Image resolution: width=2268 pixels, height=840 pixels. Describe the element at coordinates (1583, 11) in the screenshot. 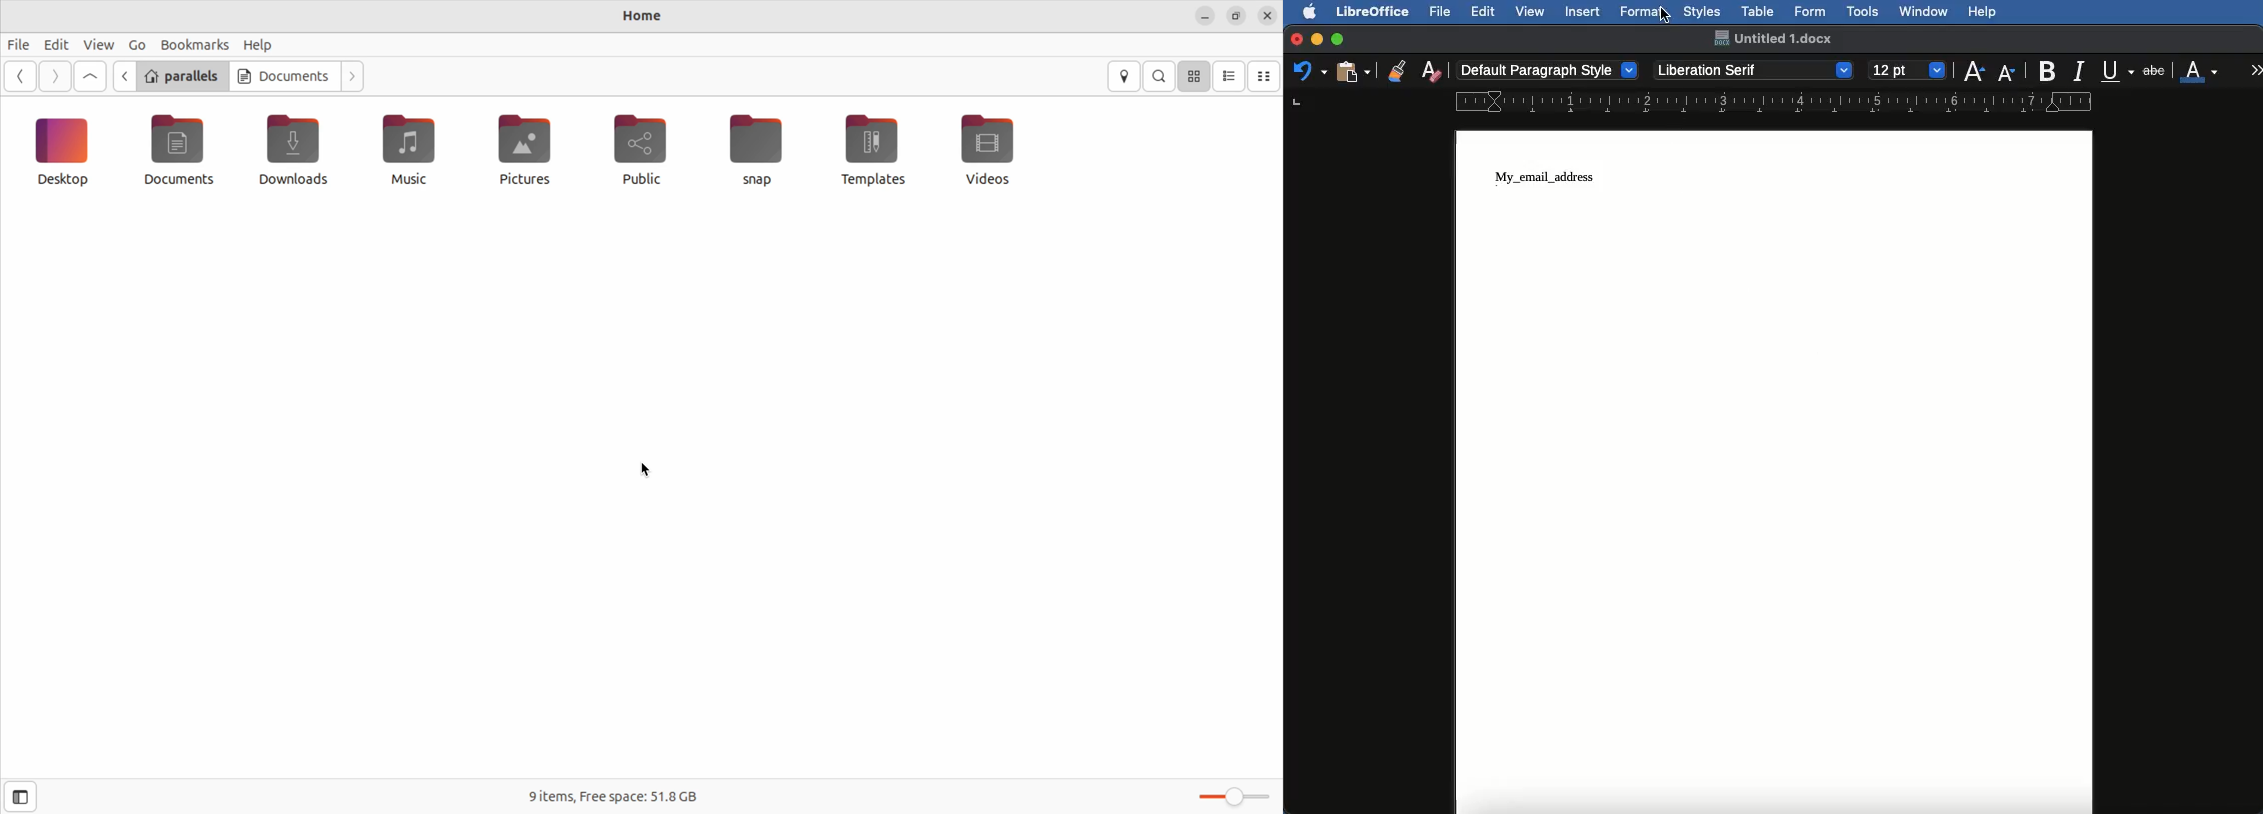

I see `Insert` at that location.